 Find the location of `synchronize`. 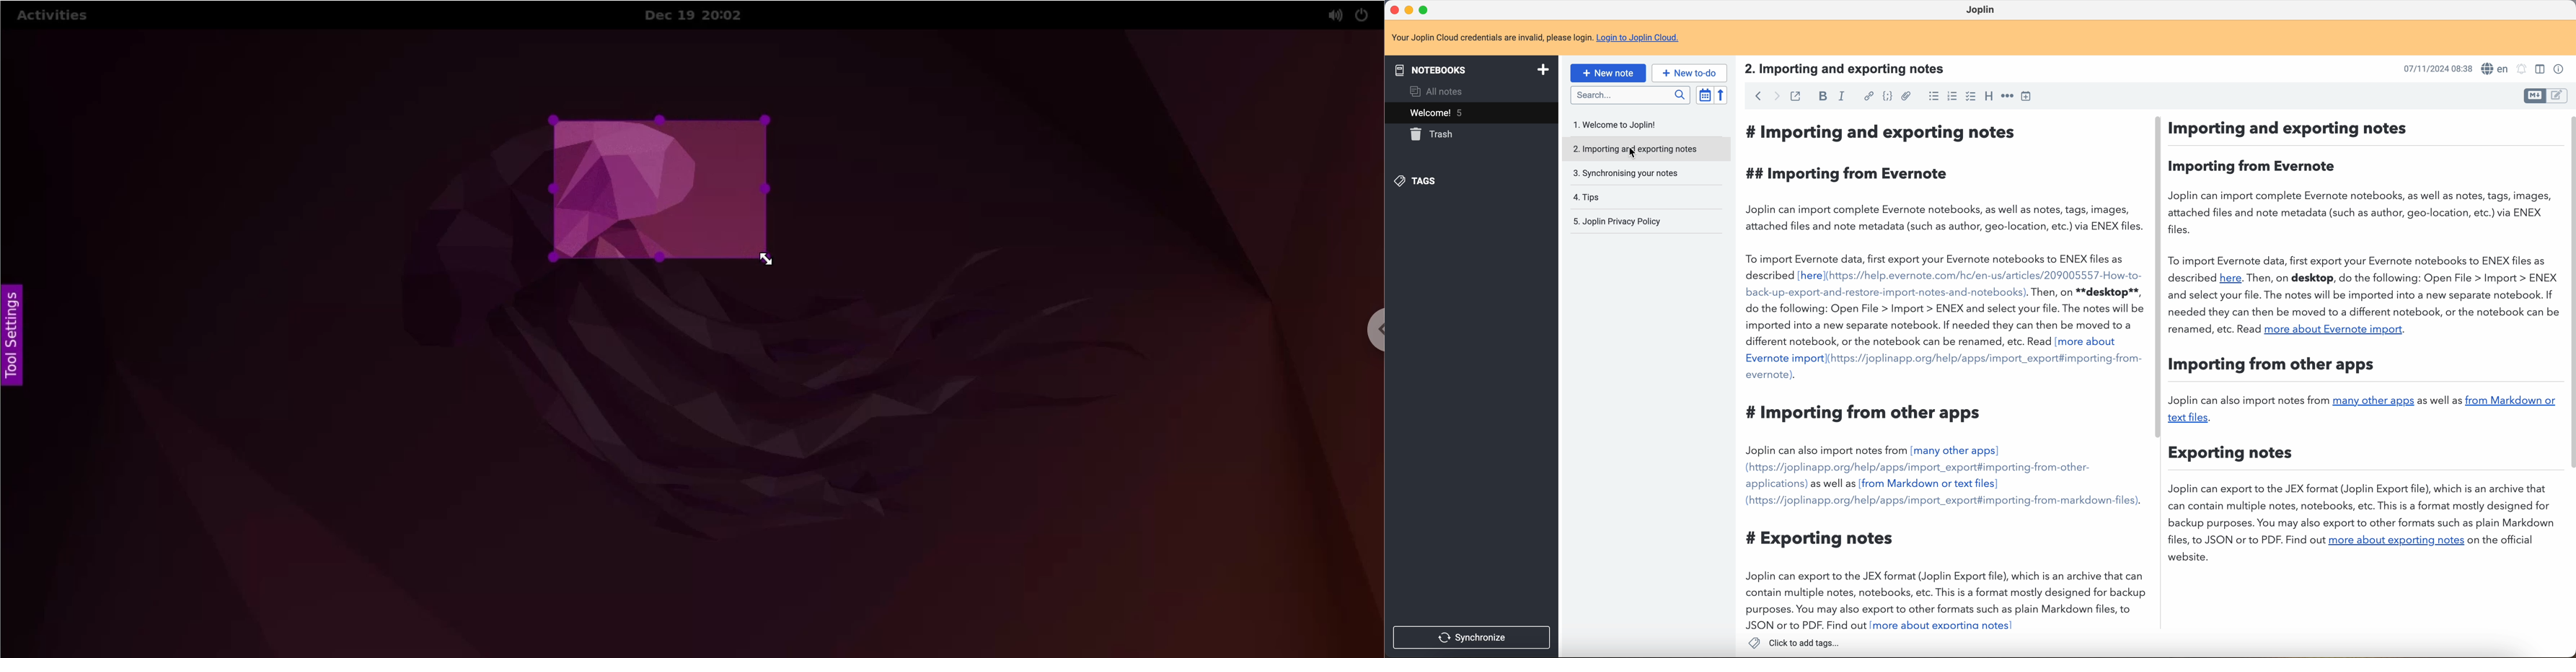

synchronize is located at coordinates (1472, 637).